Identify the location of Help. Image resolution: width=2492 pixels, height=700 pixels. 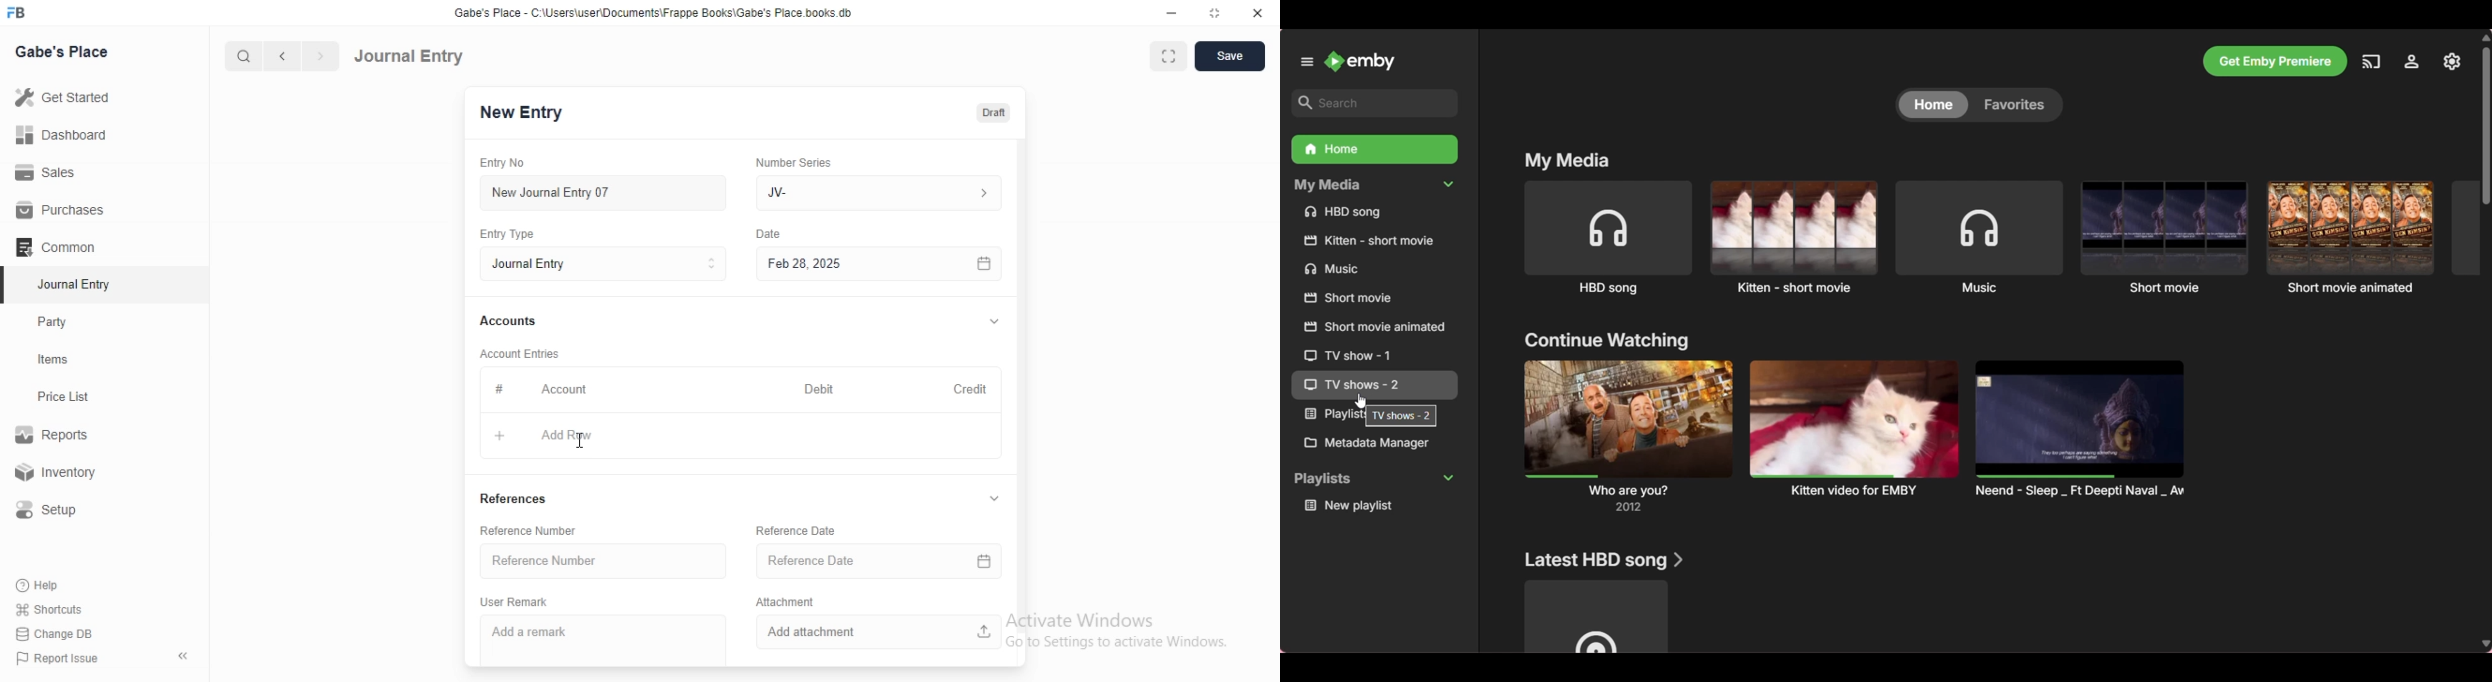
(41, 585).